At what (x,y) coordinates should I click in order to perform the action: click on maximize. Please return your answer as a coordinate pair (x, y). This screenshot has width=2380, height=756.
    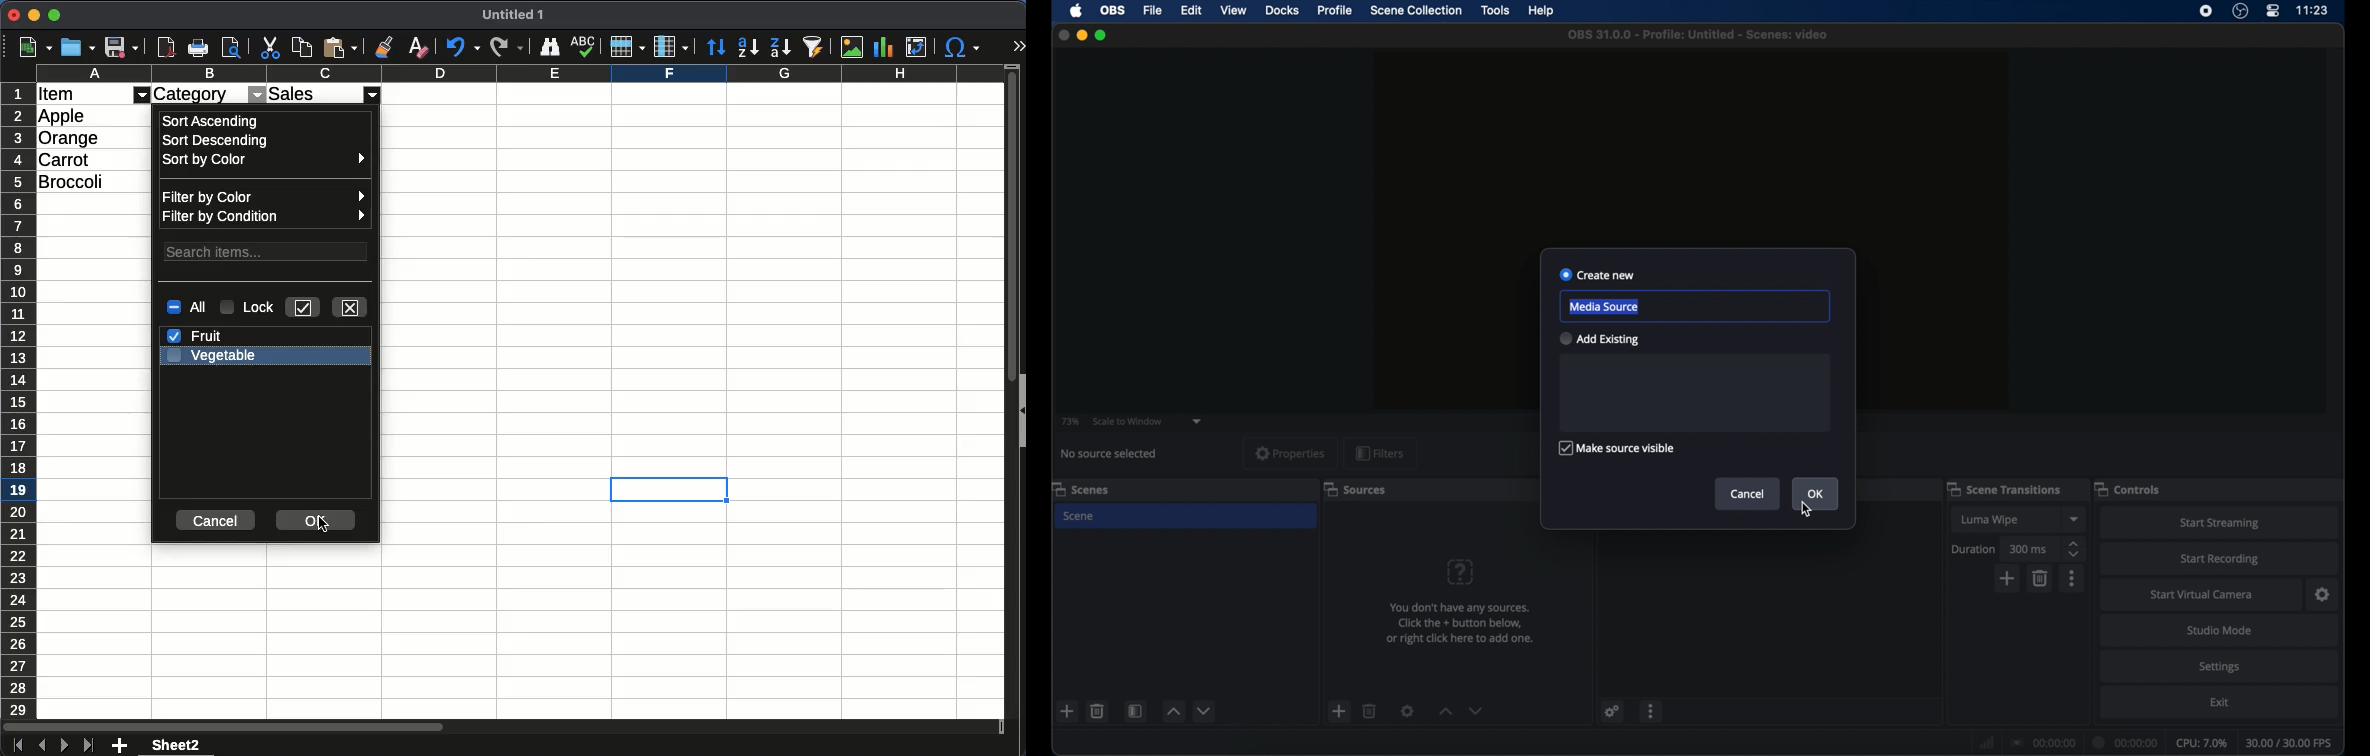
    Looking at the image, I should click on (1102, 35).